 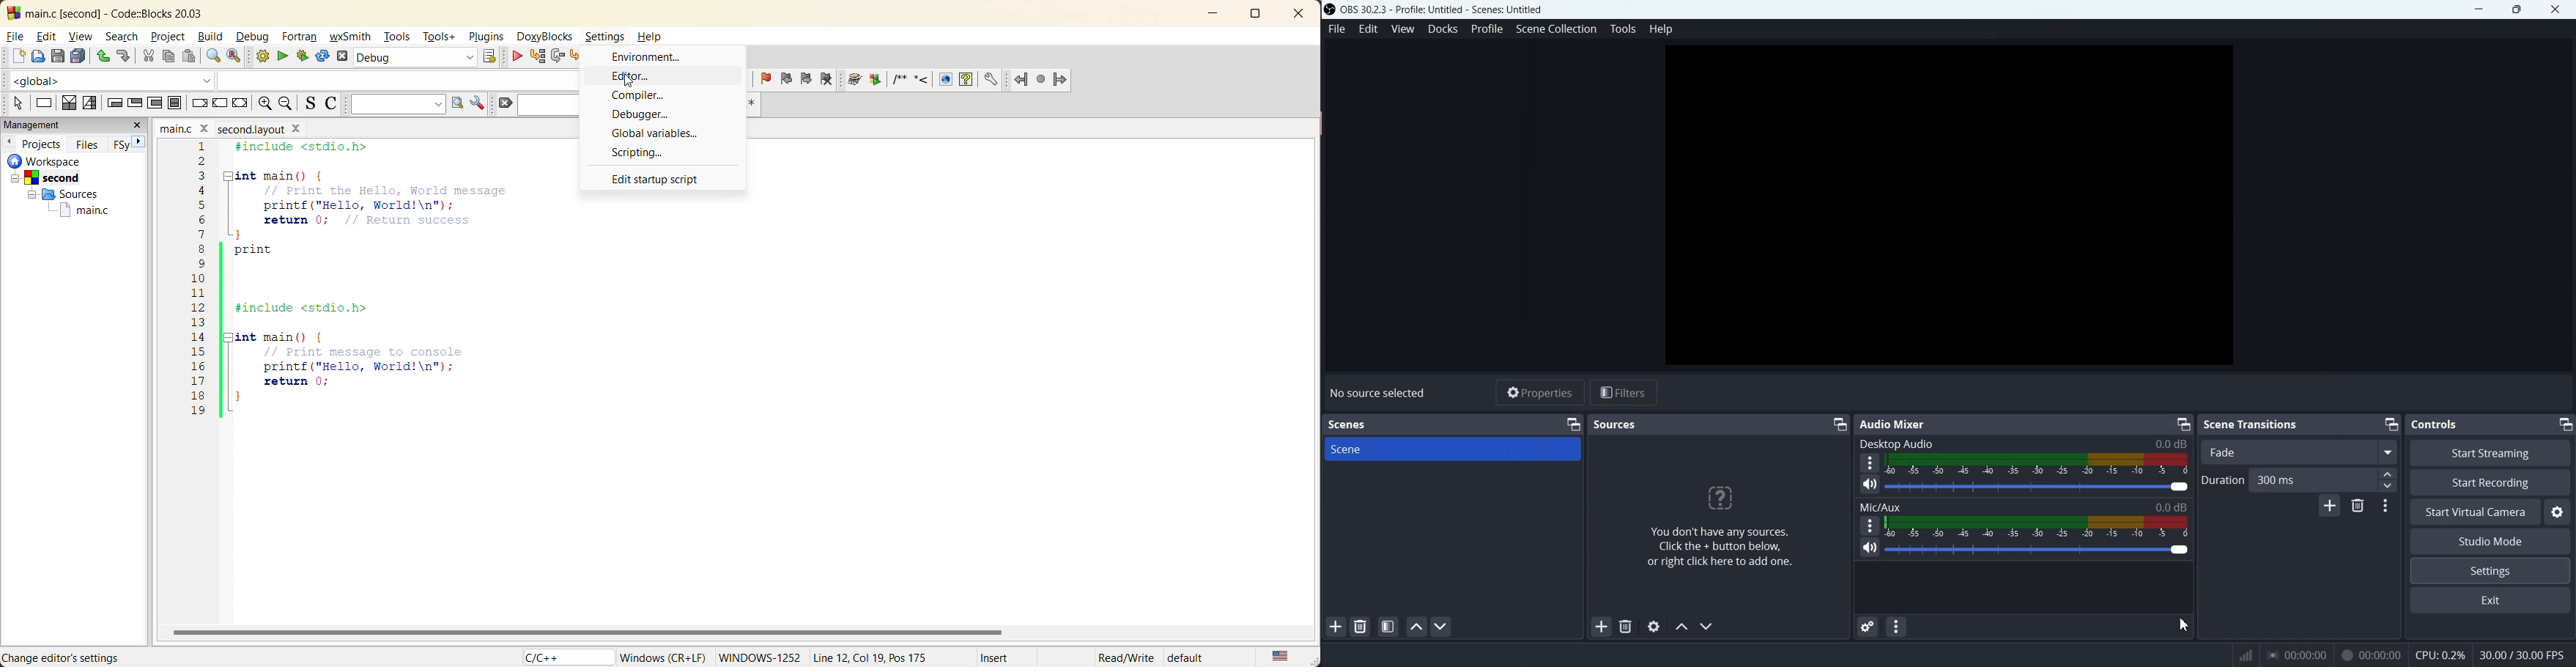 I want to click on Remove selected Scene, so click(x=1361, y=626).